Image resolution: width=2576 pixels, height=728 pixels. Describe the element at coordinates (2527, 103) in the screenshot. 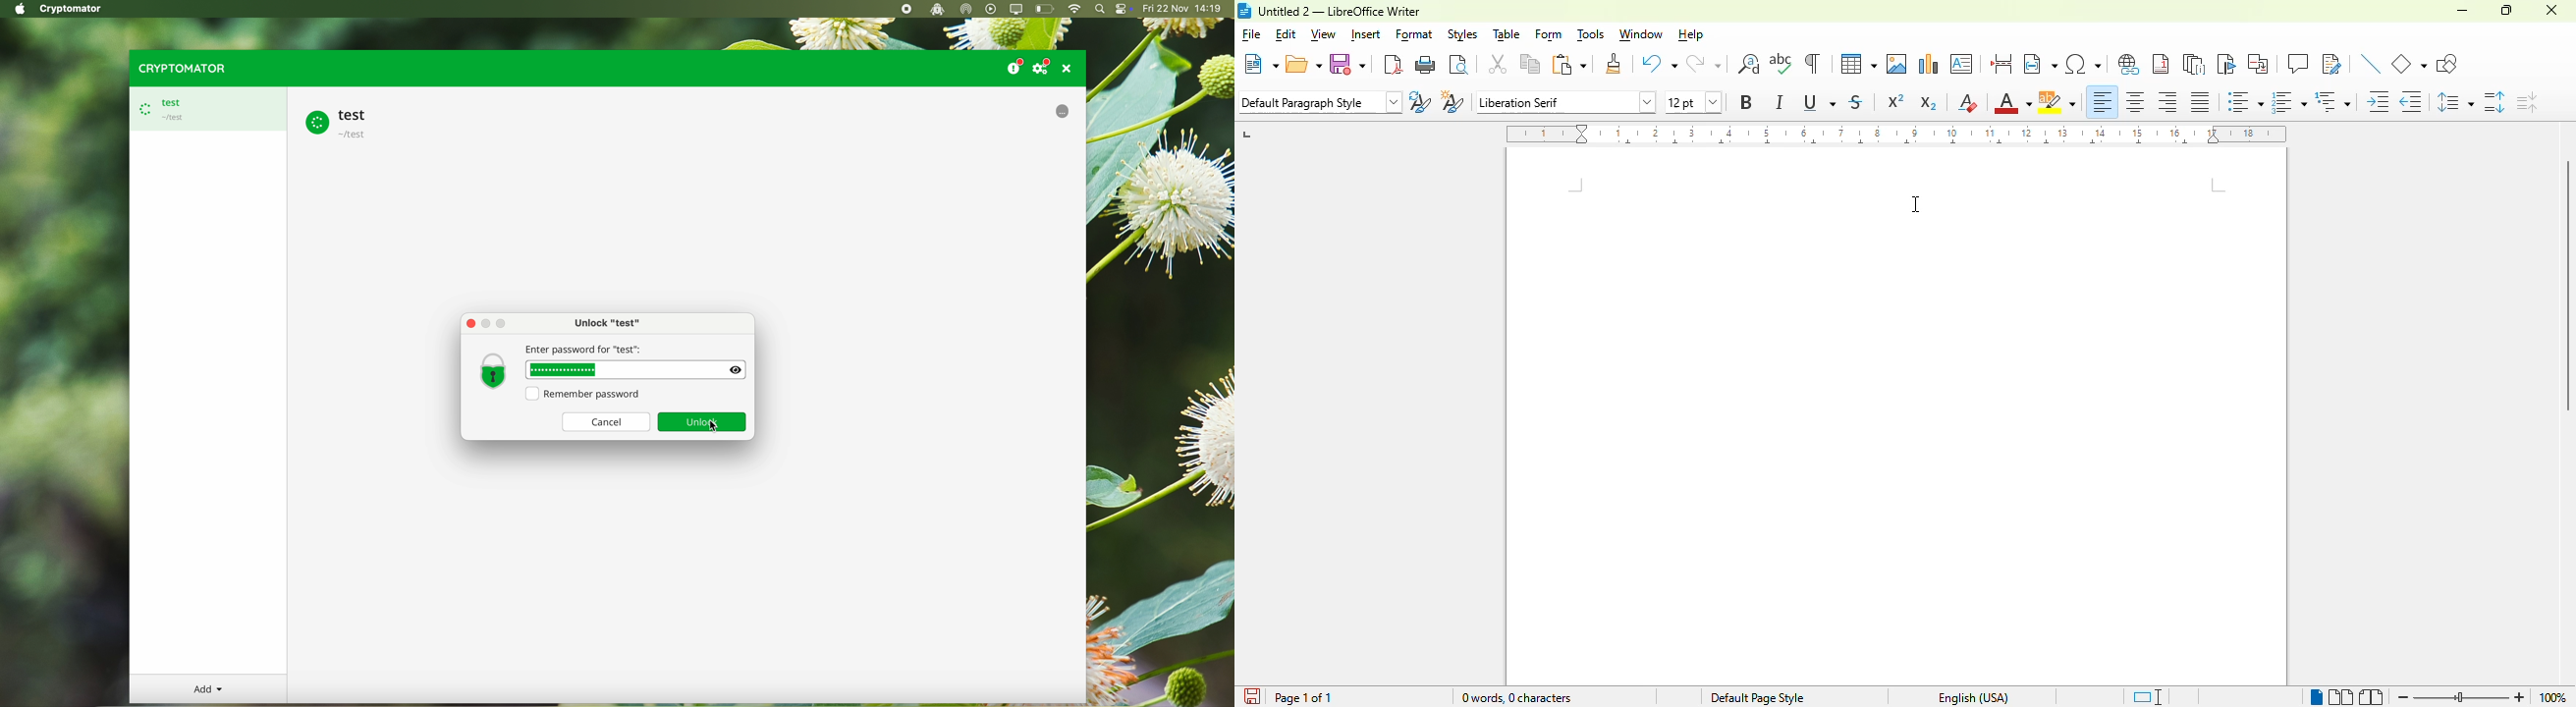

I see `decrease paragraph spacing` at that location.